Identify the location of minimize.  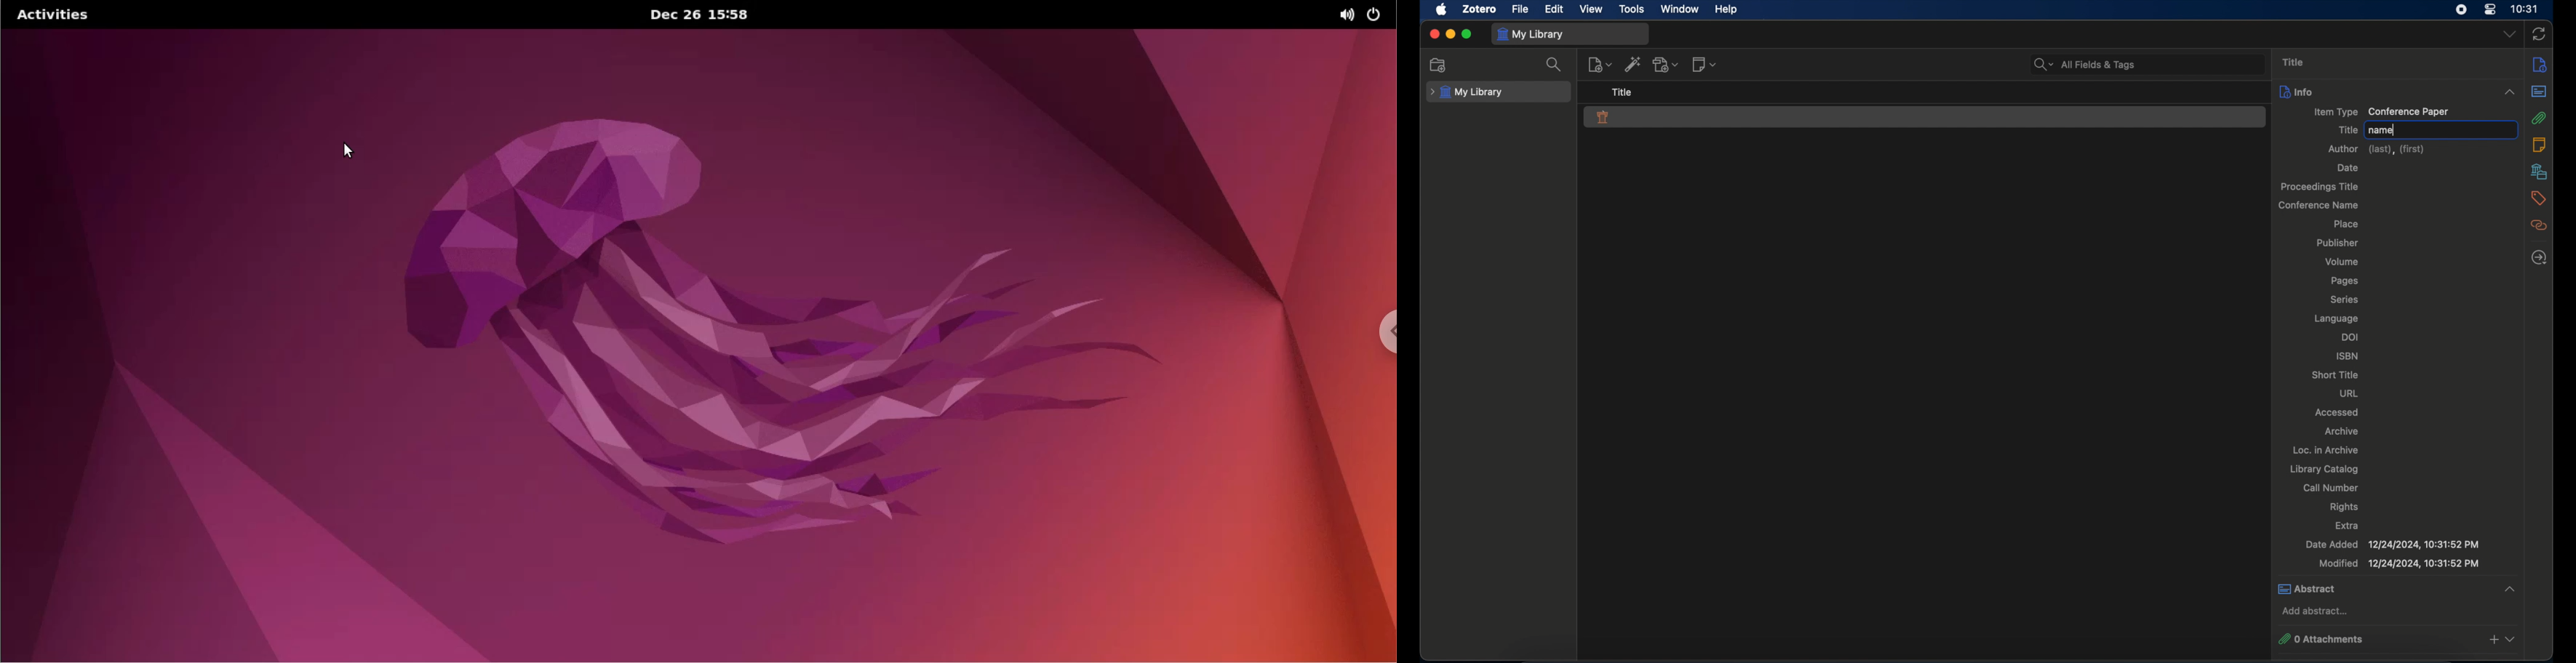
(1450, 34).